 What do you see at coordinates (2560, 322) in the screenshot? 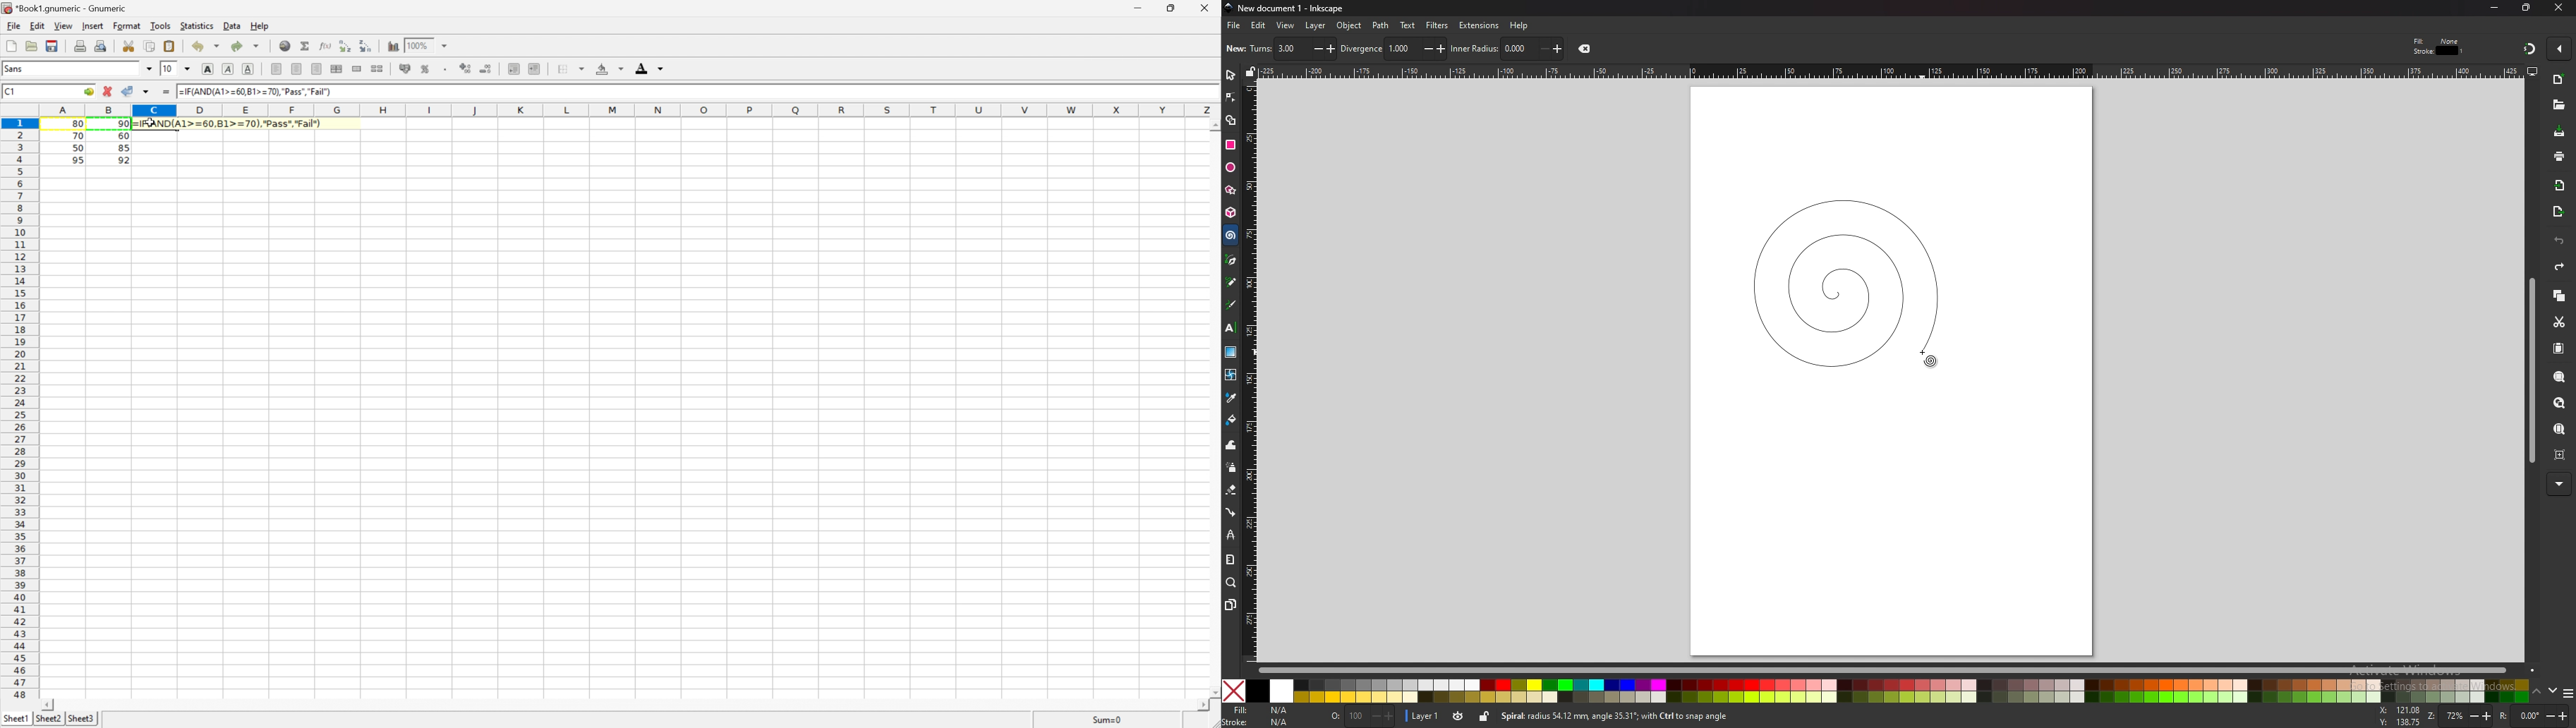
I see `cut` at bounding box center [2560, 322].